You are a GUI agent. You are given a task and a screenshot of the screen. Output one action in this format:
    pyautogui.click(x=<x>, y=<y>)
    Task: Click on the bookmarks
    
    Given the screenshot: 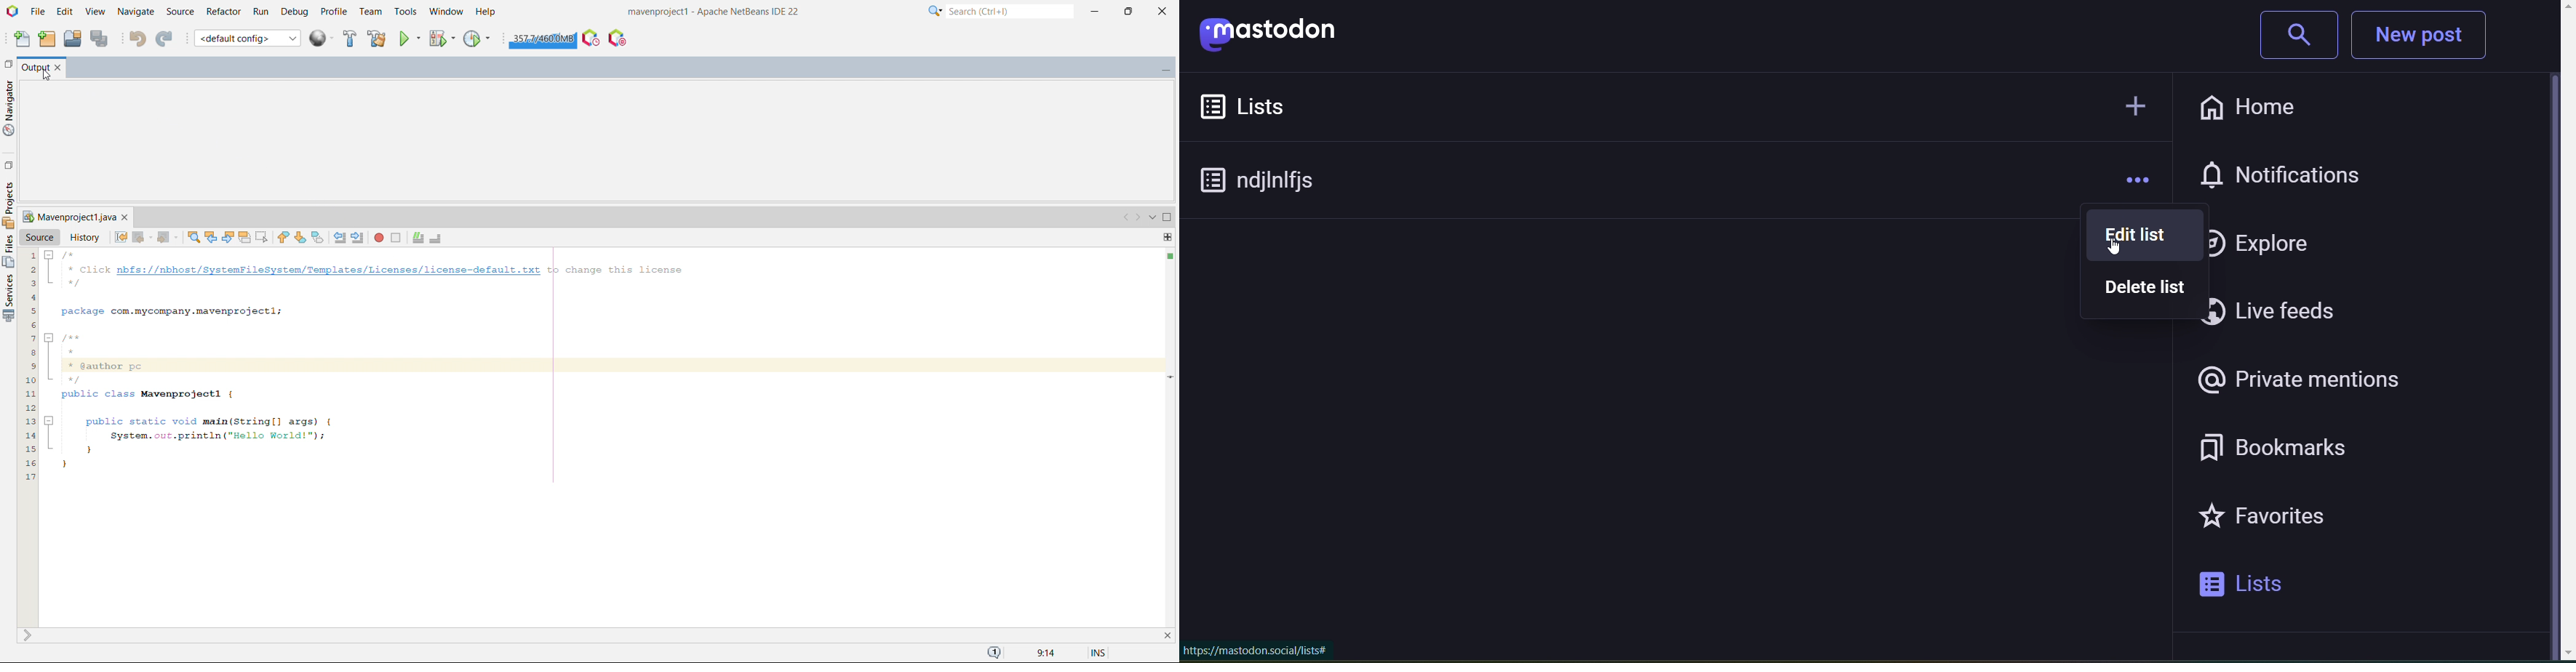 What is the action you would take?
    pyautogui.click(x=2293, y=448)
    